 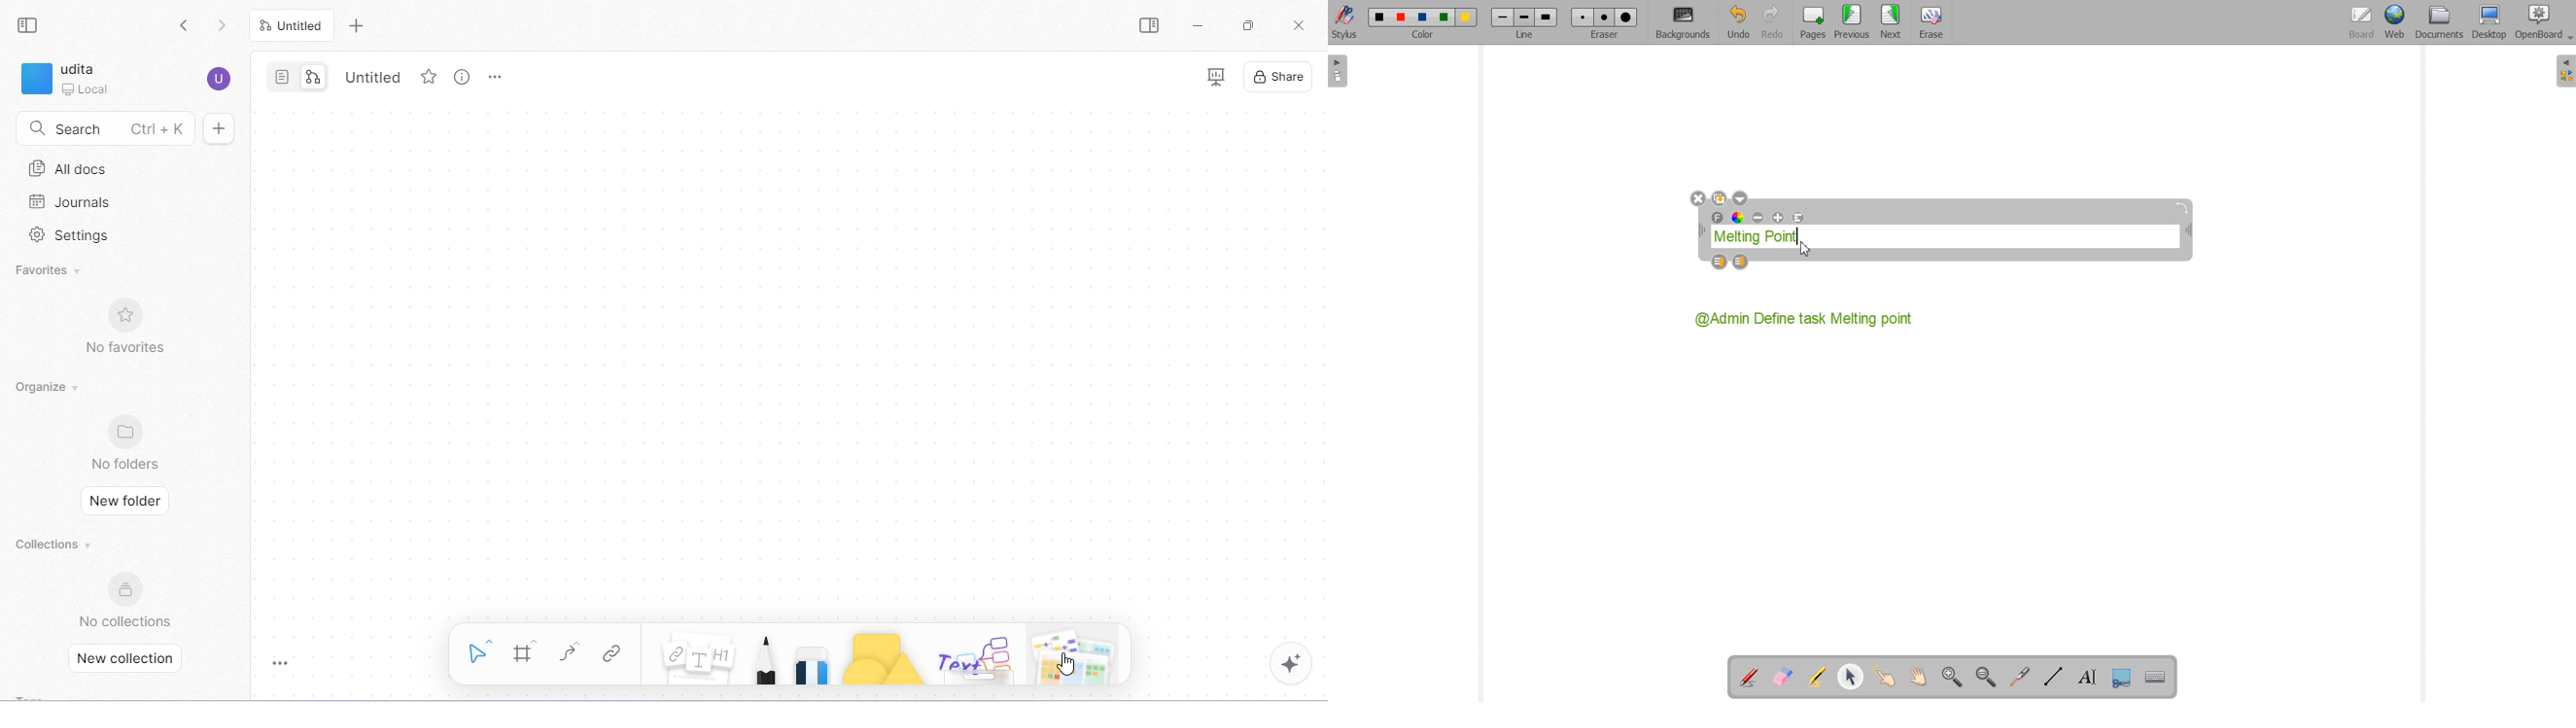 I want to click on eraser, so click(x=814, y=663).